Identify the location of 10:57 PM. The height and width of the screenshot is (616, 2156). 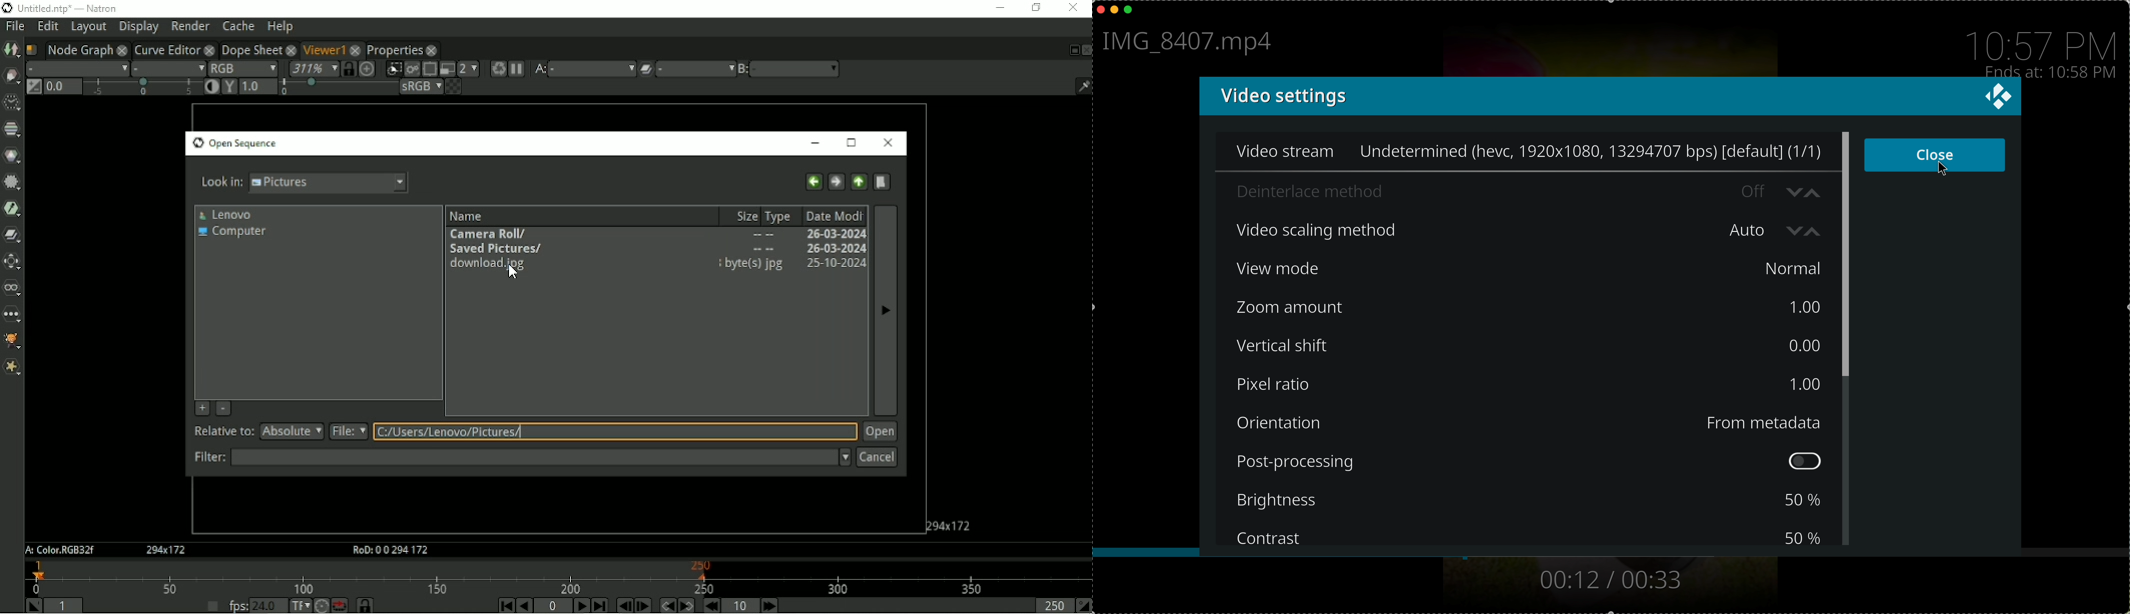
(2045, 41).